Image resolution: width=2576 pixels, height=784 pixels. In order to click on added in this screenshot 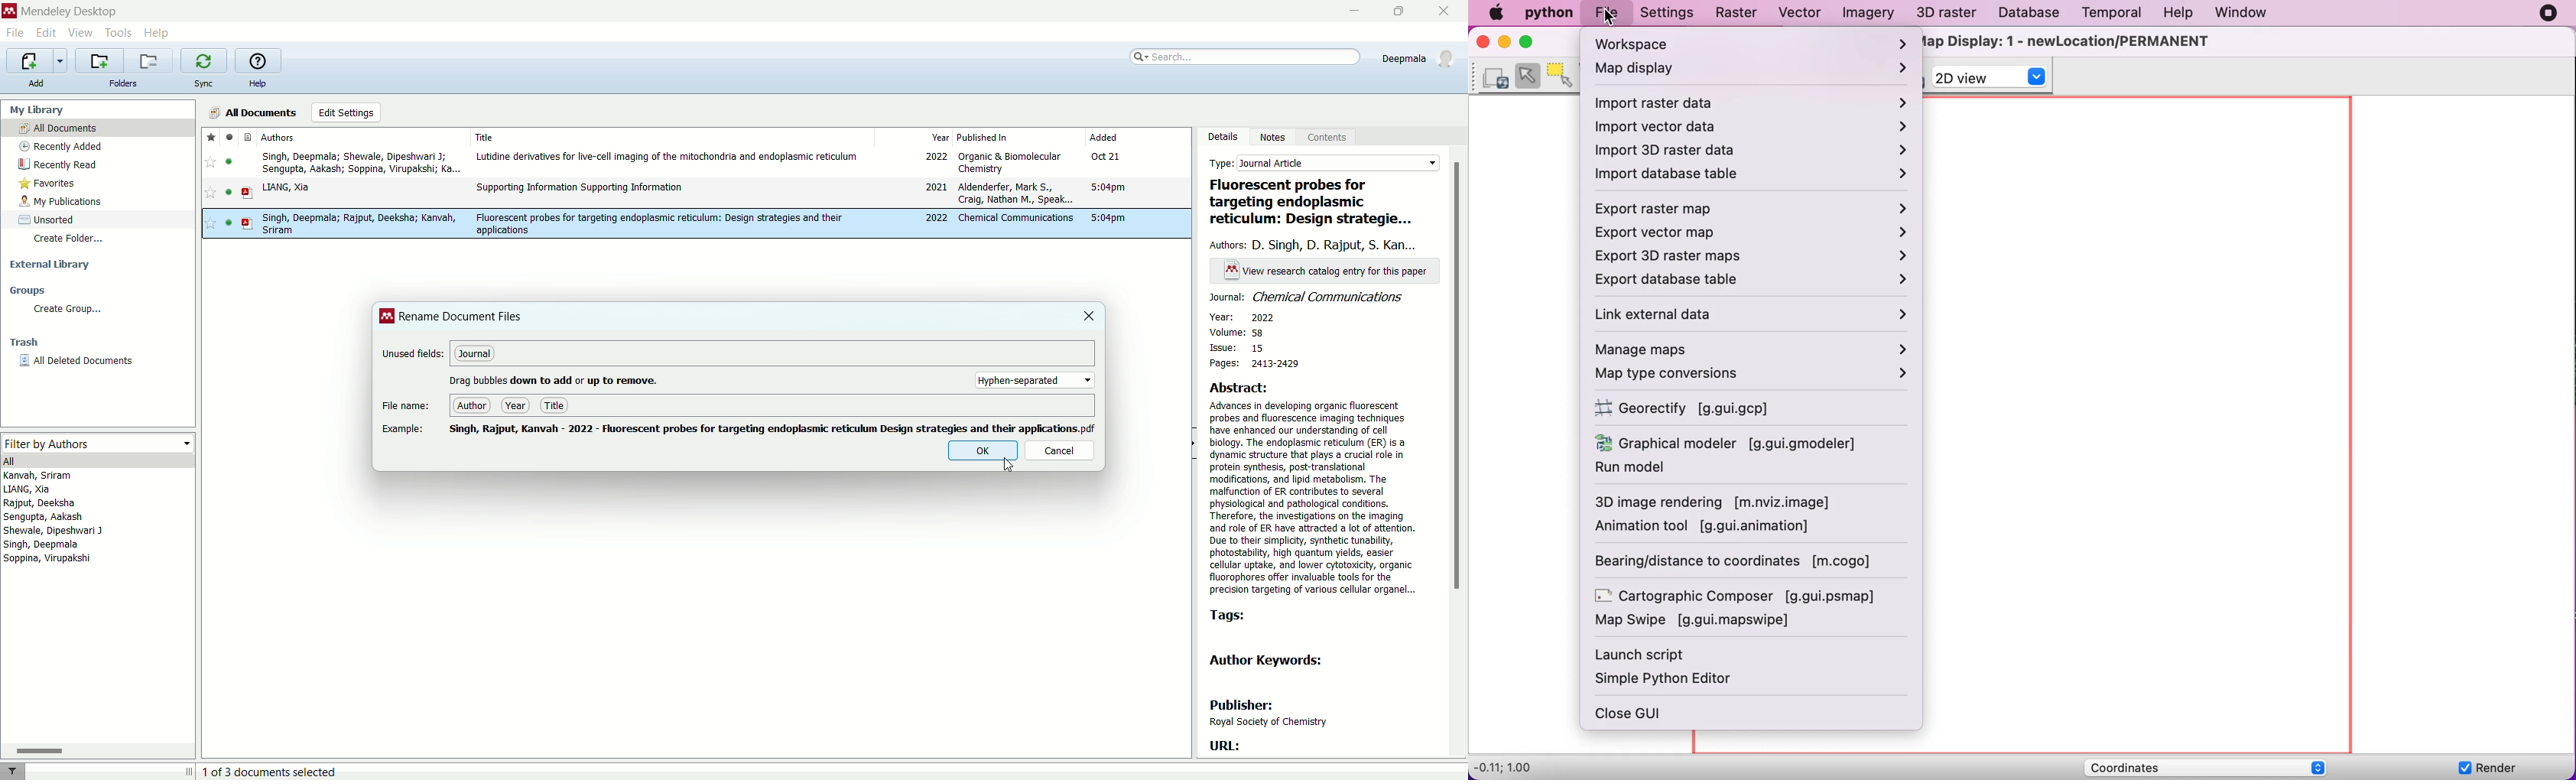, I will do `click(1135, 137)`.